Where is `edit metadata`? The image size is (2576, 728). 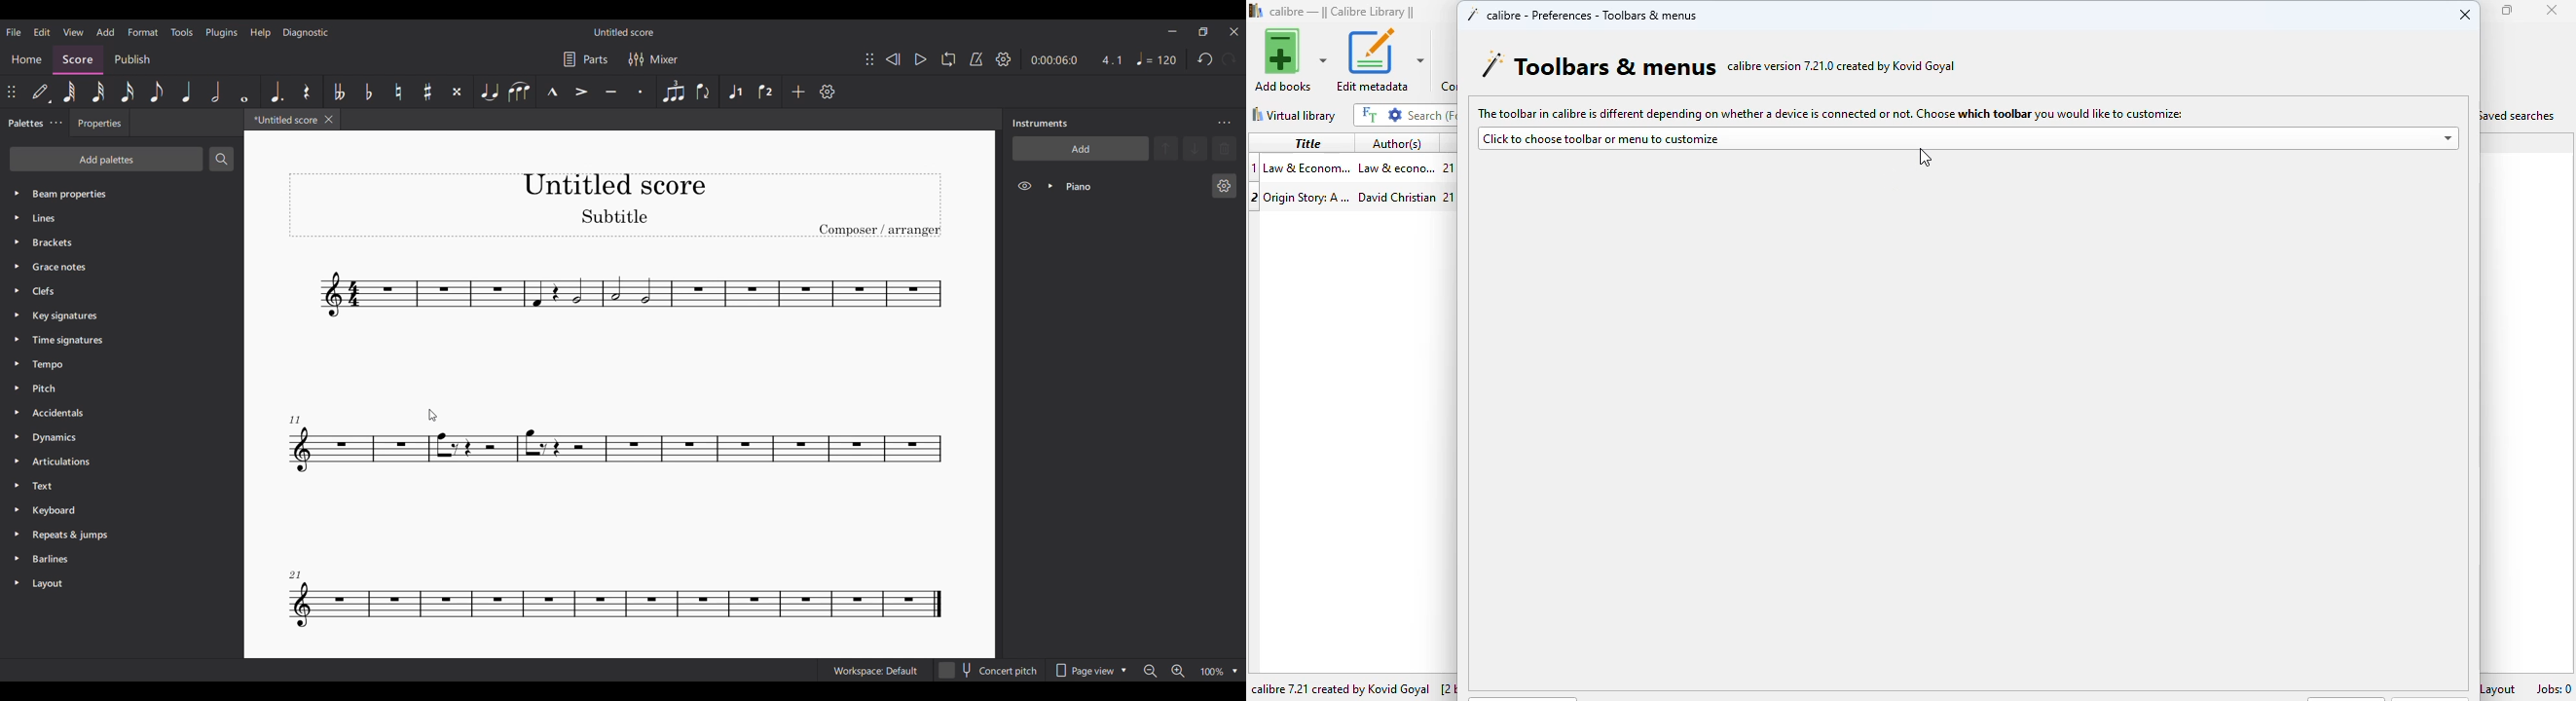
edit metadata is located at coordinates (1380, 60).